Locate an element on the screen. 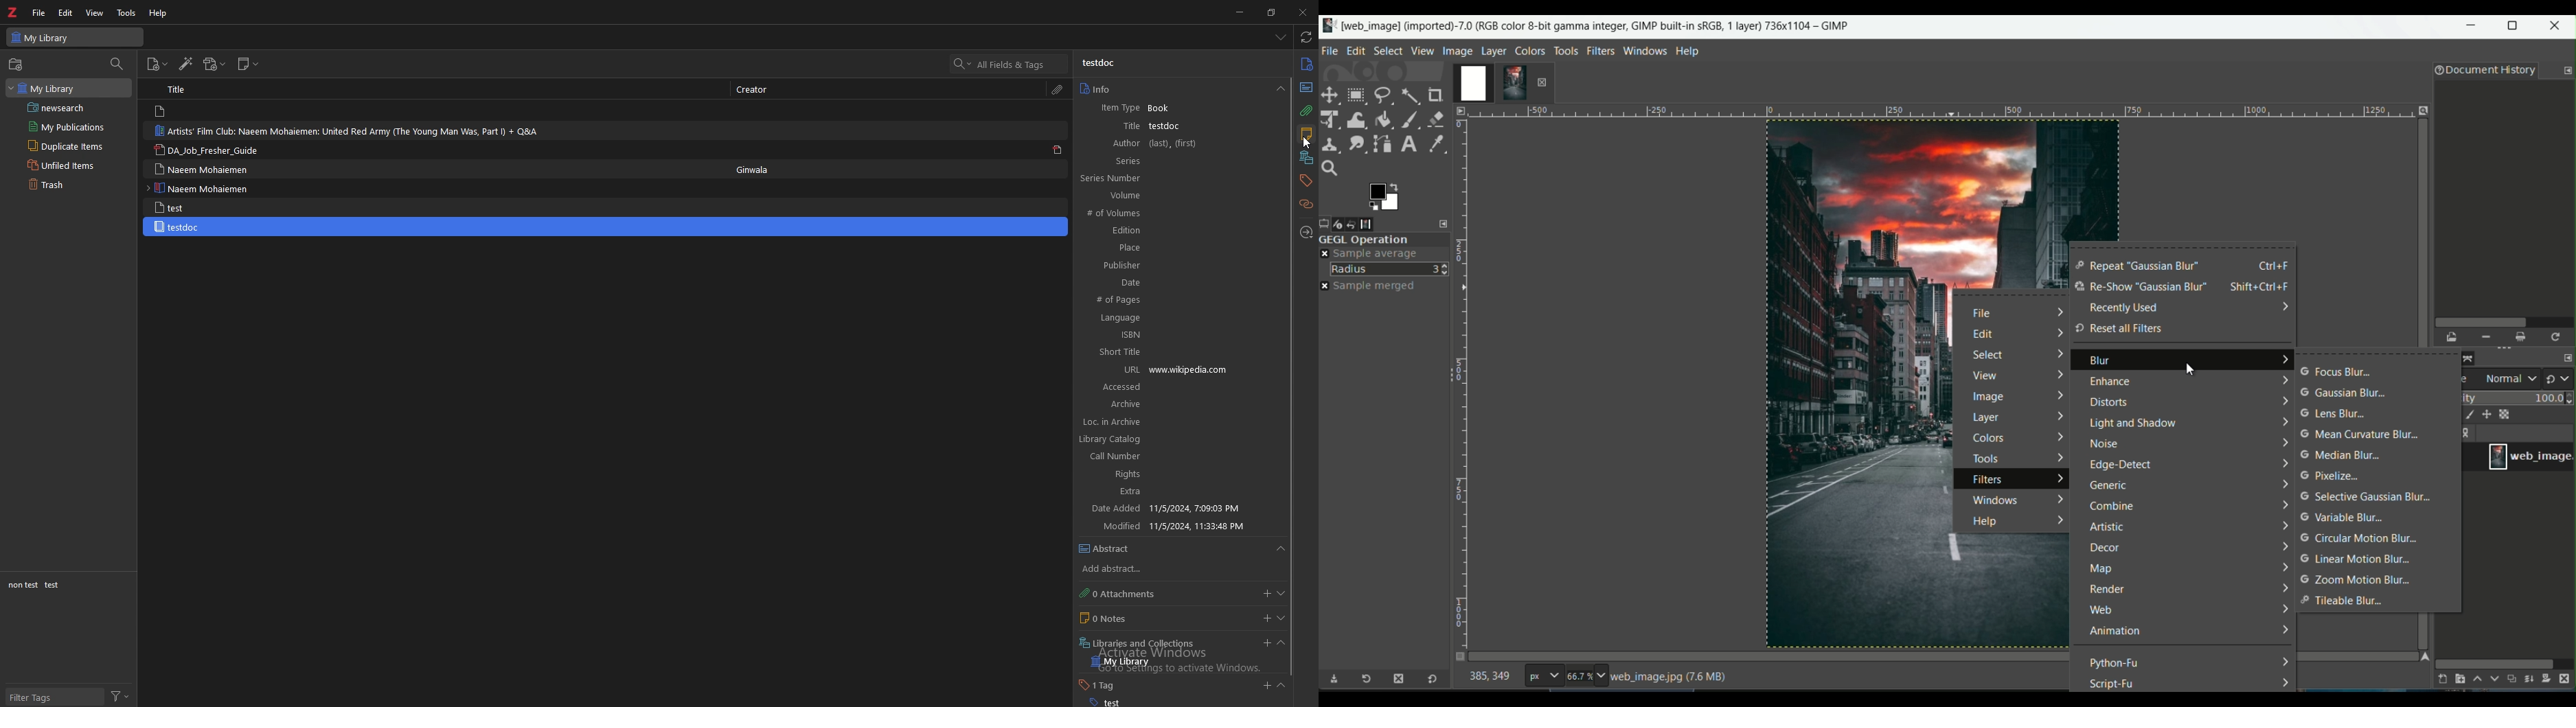 The width and height of the screenshot is (2576, 728). sync with zotero.org is located at coordinates (1306, 37).